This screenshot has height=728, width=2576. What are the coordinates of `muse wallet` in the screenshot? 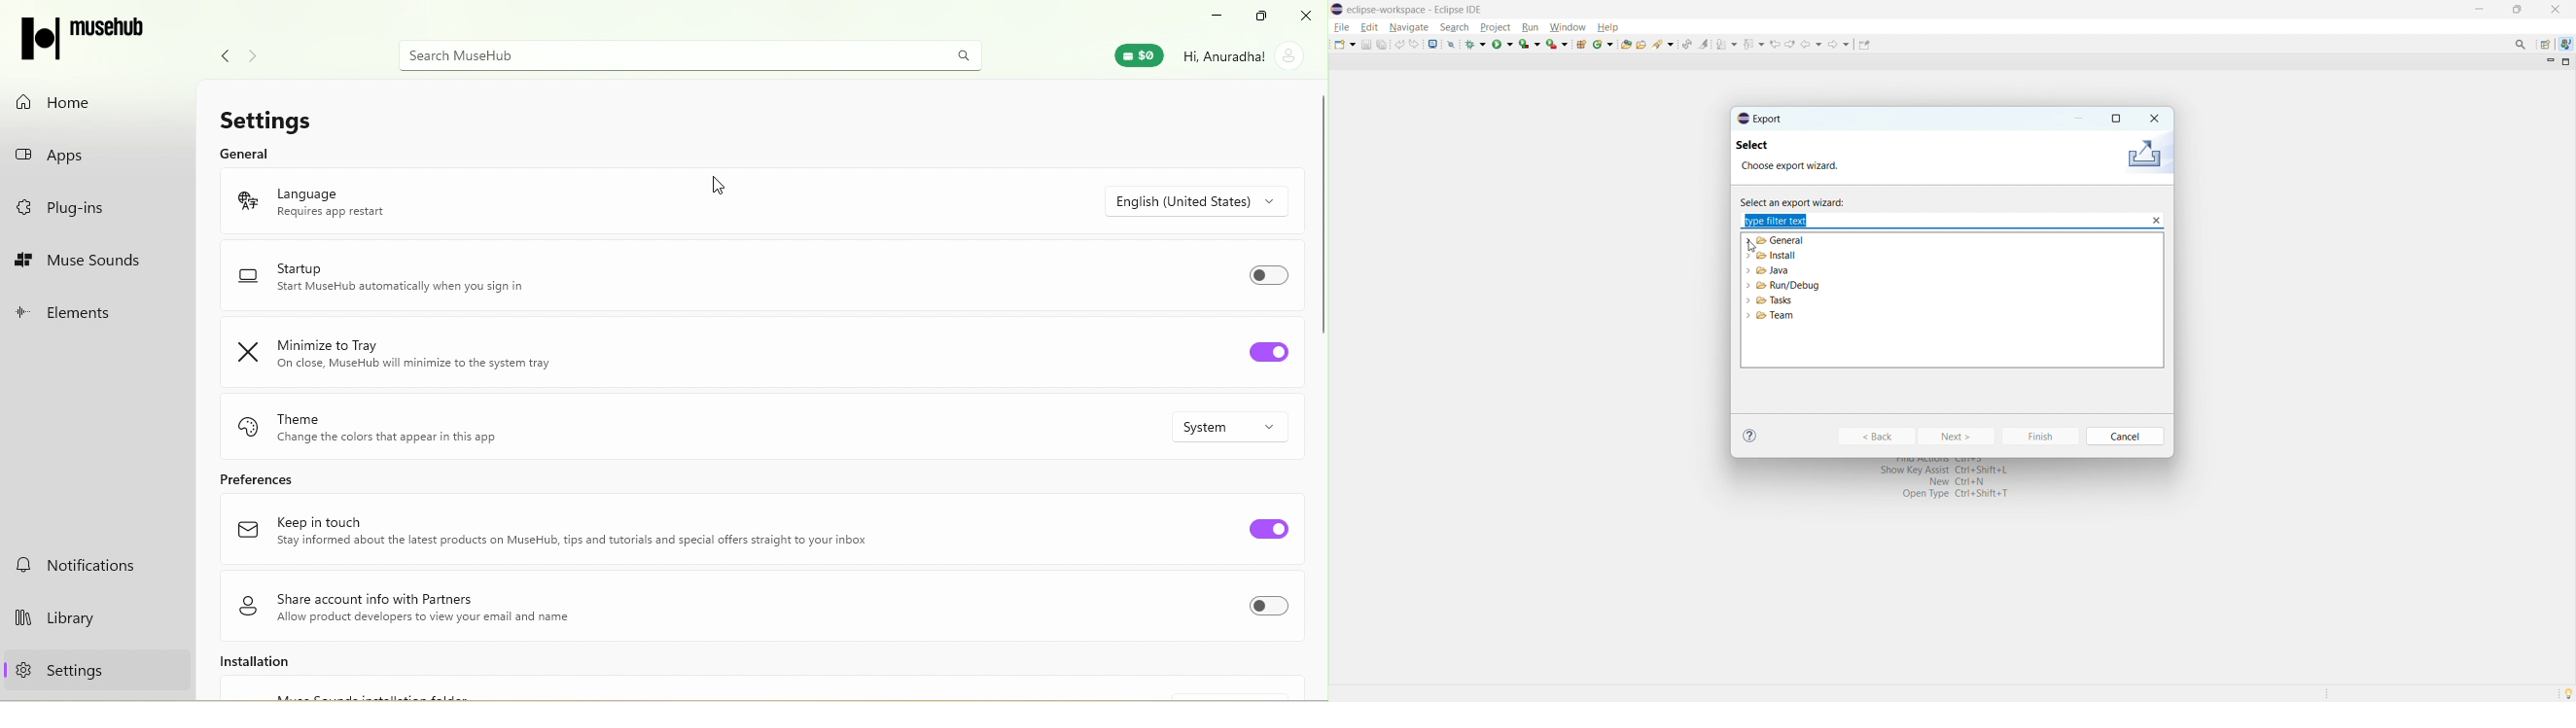 It's located at (1134, 57).